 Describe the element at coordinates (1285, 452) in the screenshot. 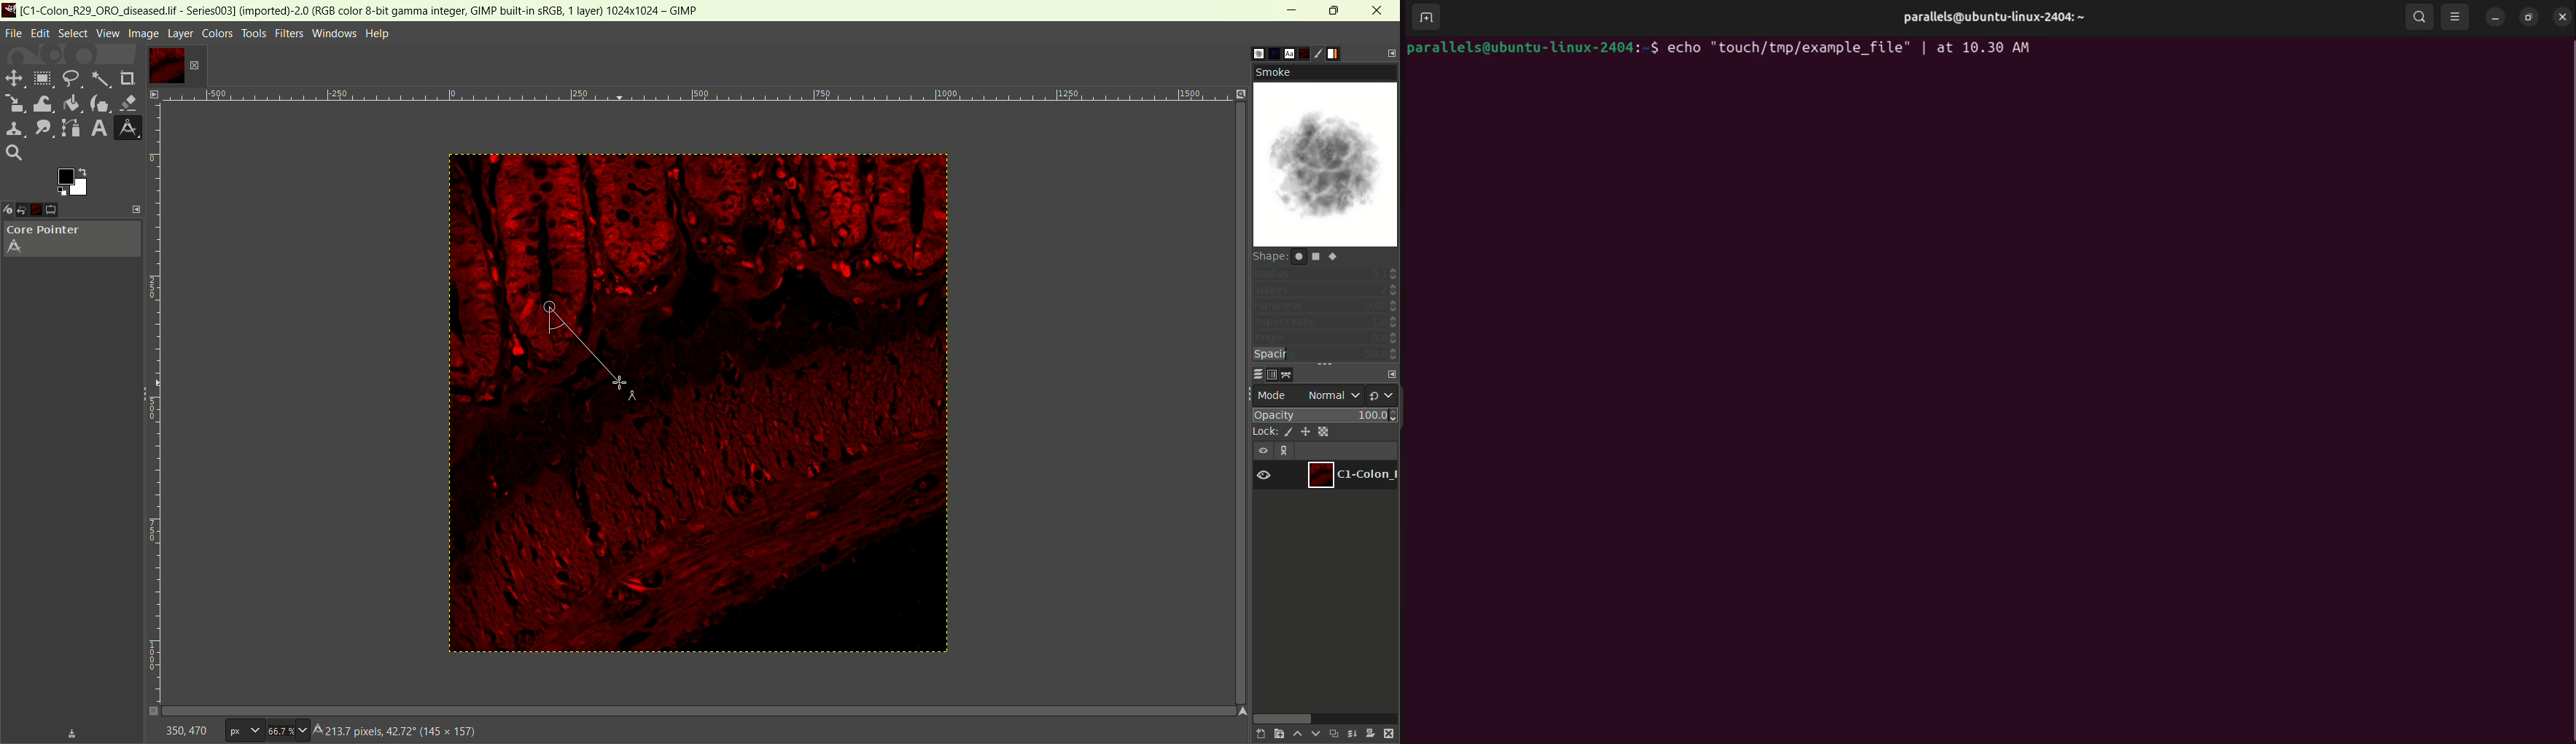

I see `link layer` at that location.